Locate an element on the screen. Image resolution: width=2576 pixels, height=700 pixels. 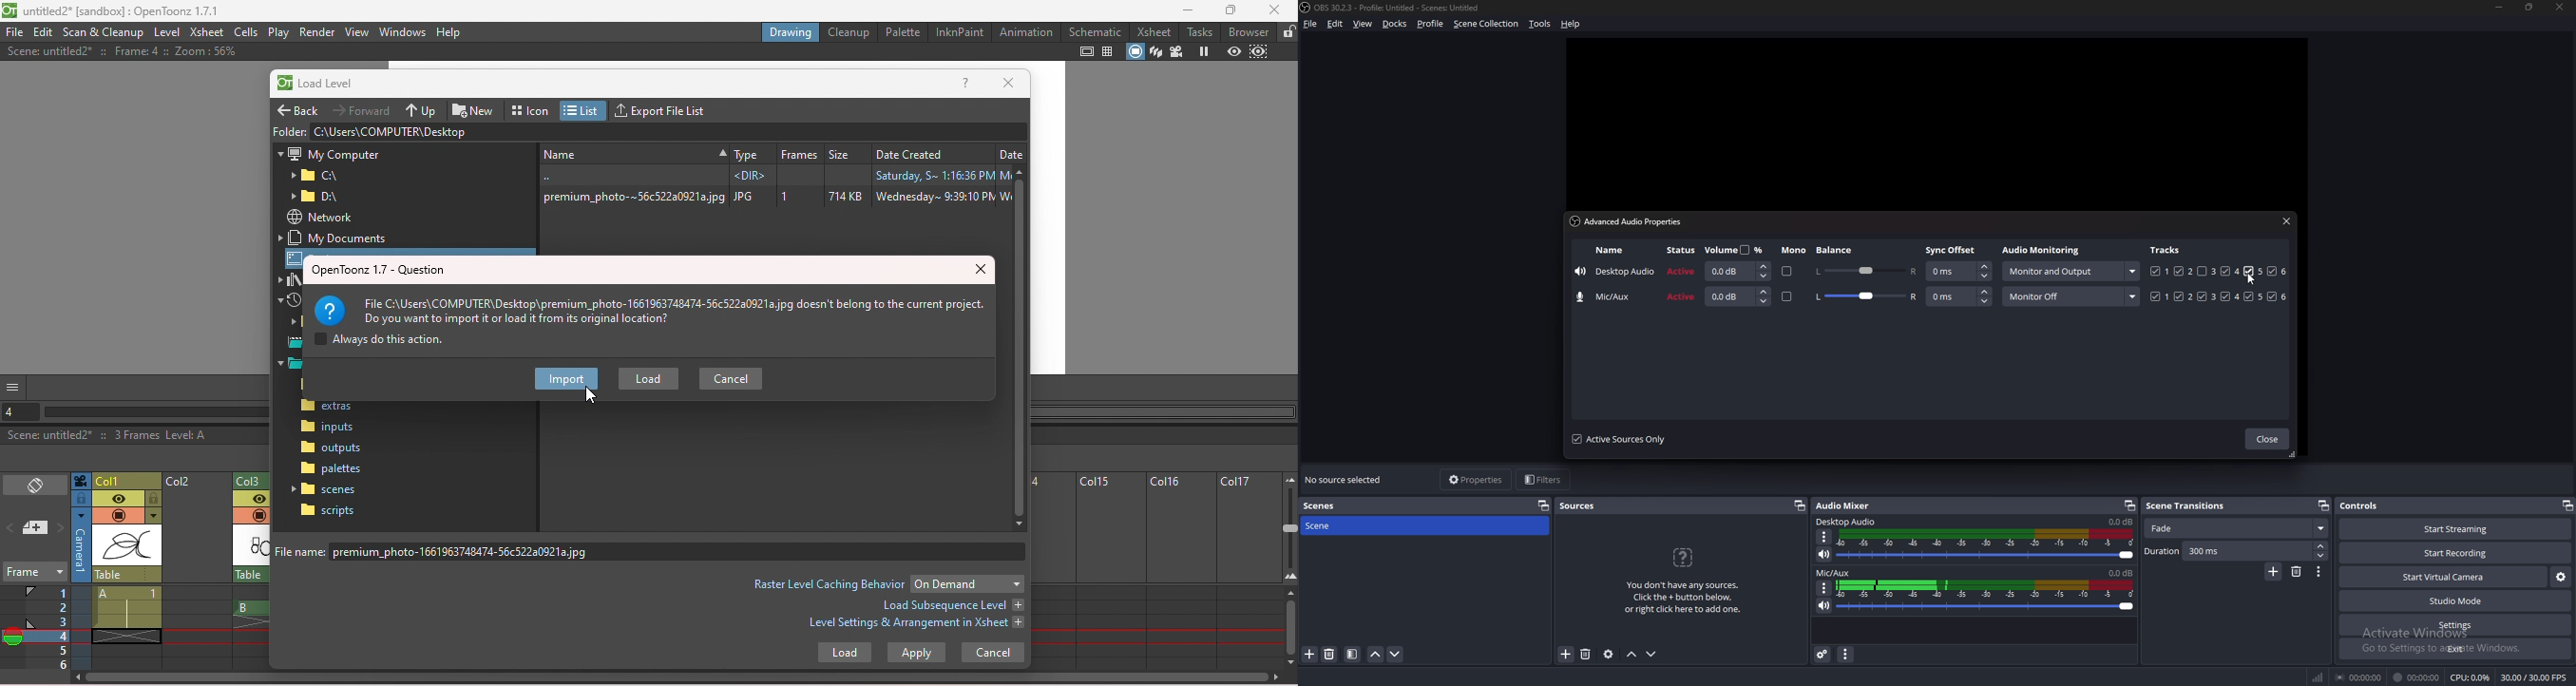
add scene is located at coordinates (2274, 572).